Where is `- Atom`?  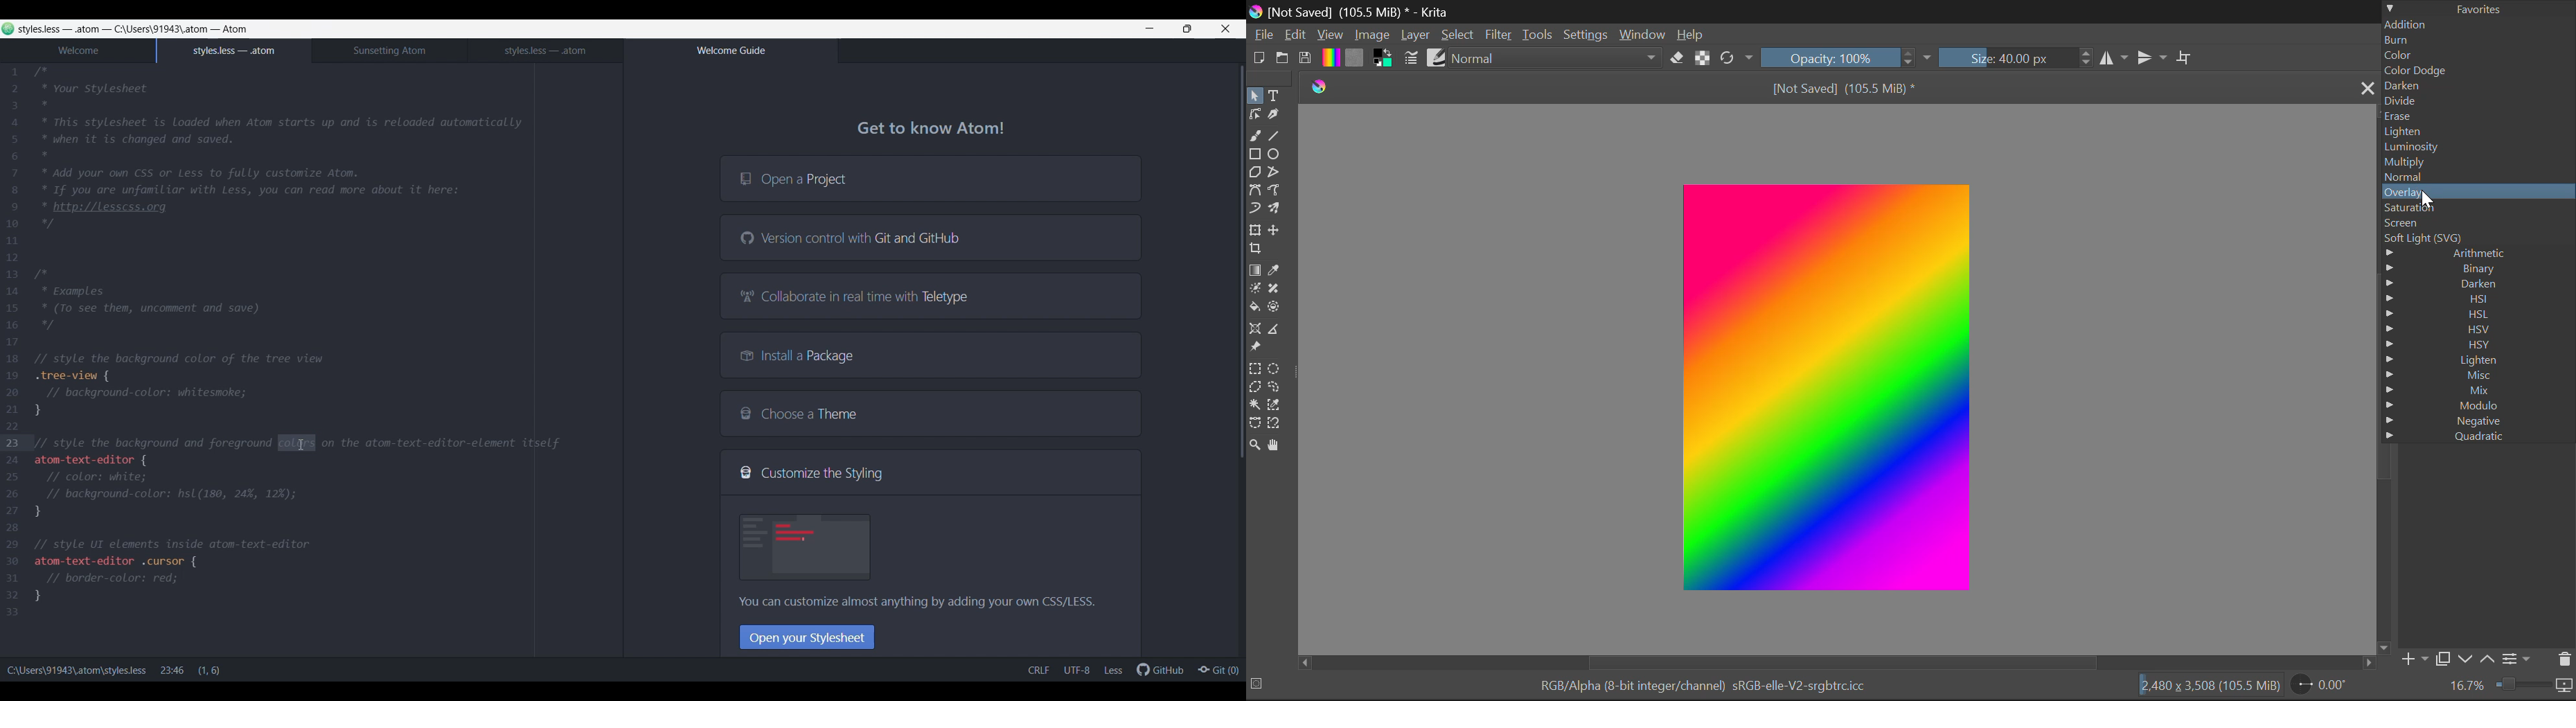 - Atom is located at coordinates (228, 29).